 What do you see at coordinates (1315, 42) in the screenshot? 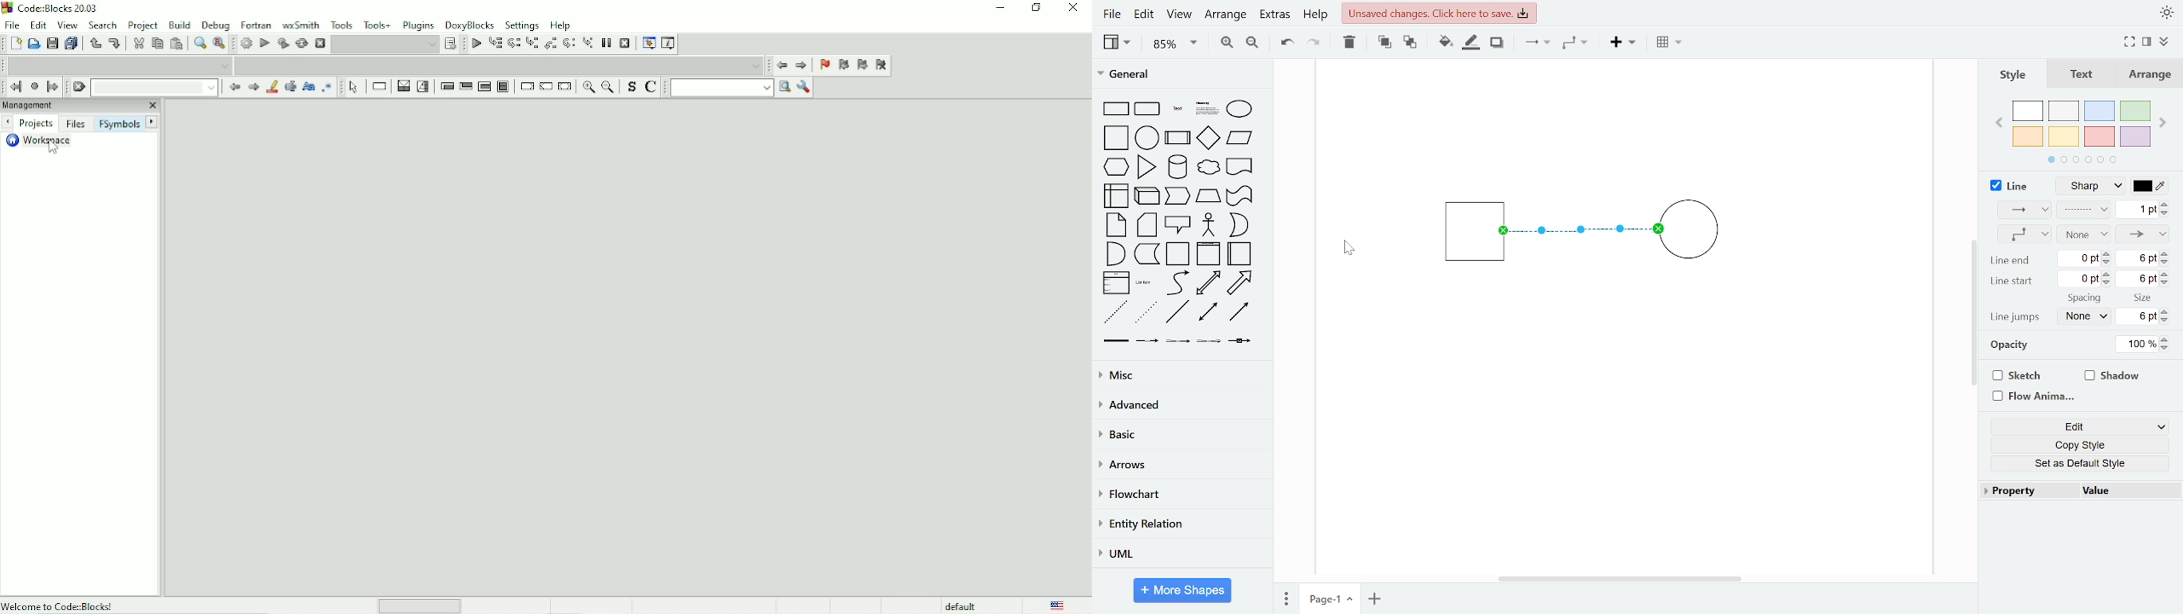
I see `redo` at bounding box center [1315, 42].